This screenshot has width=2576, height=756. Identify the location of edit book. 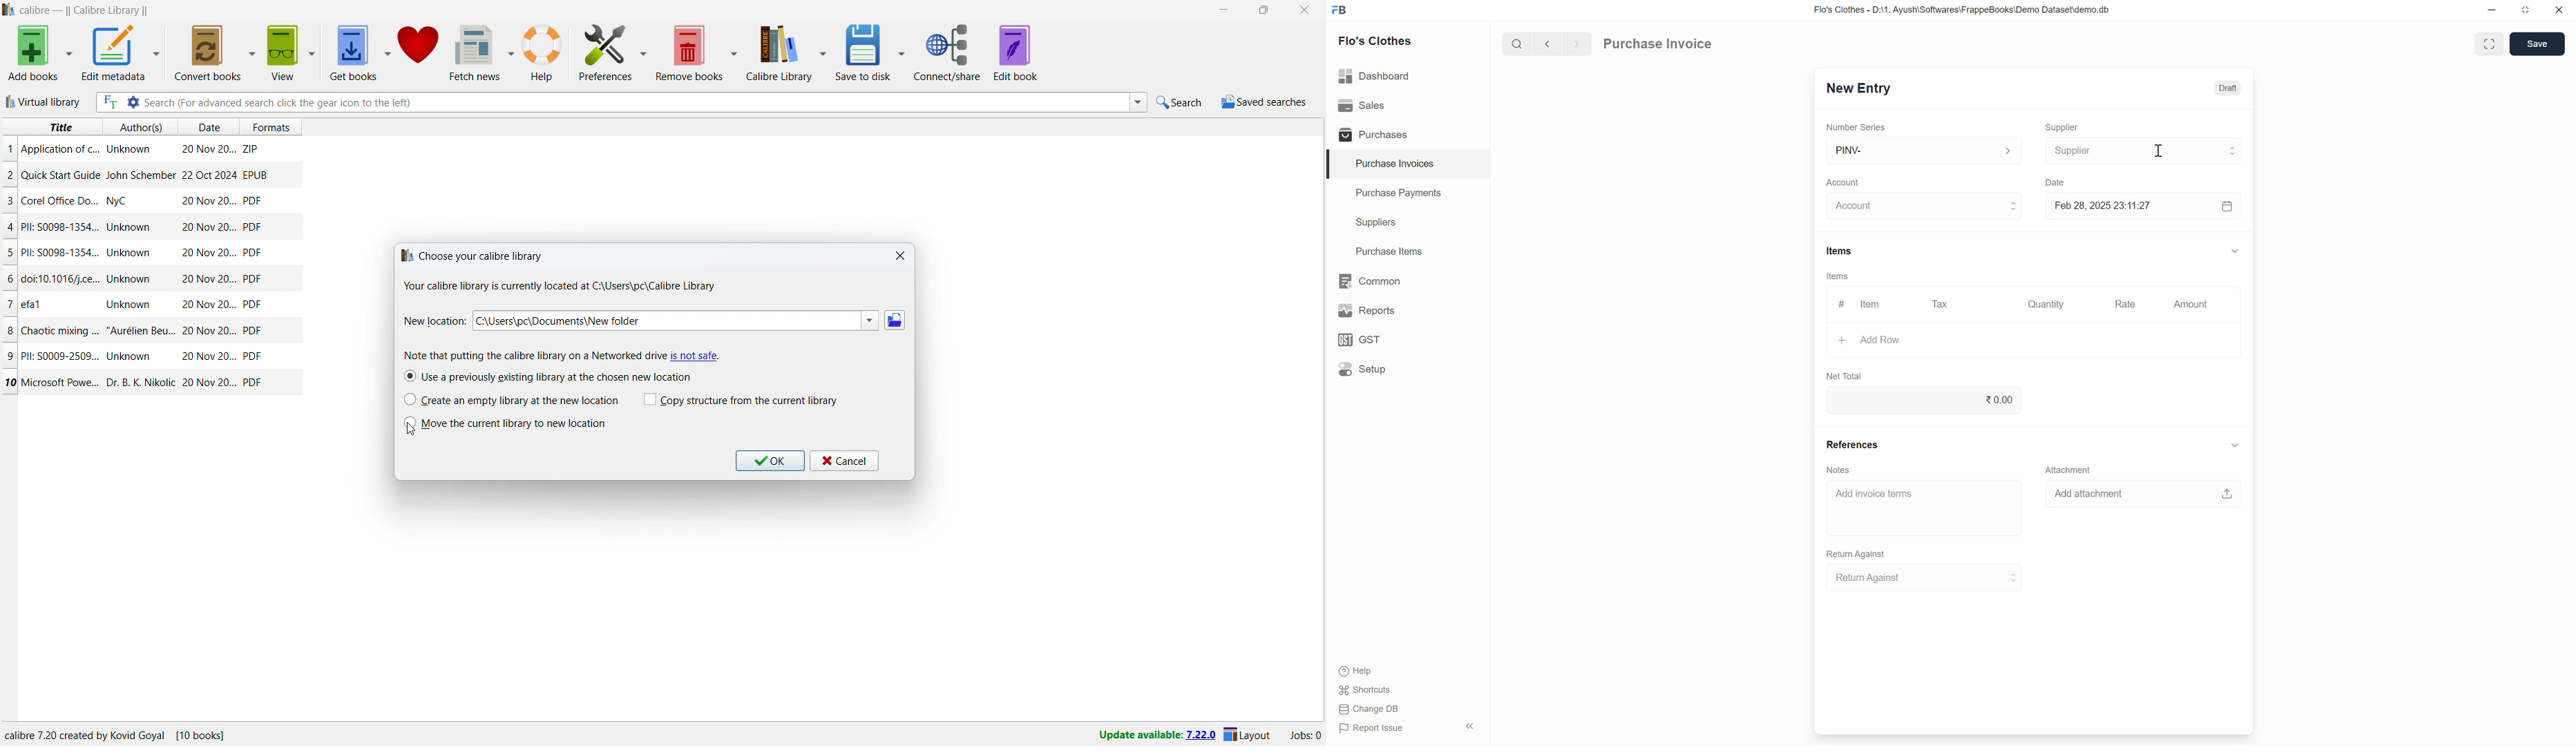
(1016, 52).